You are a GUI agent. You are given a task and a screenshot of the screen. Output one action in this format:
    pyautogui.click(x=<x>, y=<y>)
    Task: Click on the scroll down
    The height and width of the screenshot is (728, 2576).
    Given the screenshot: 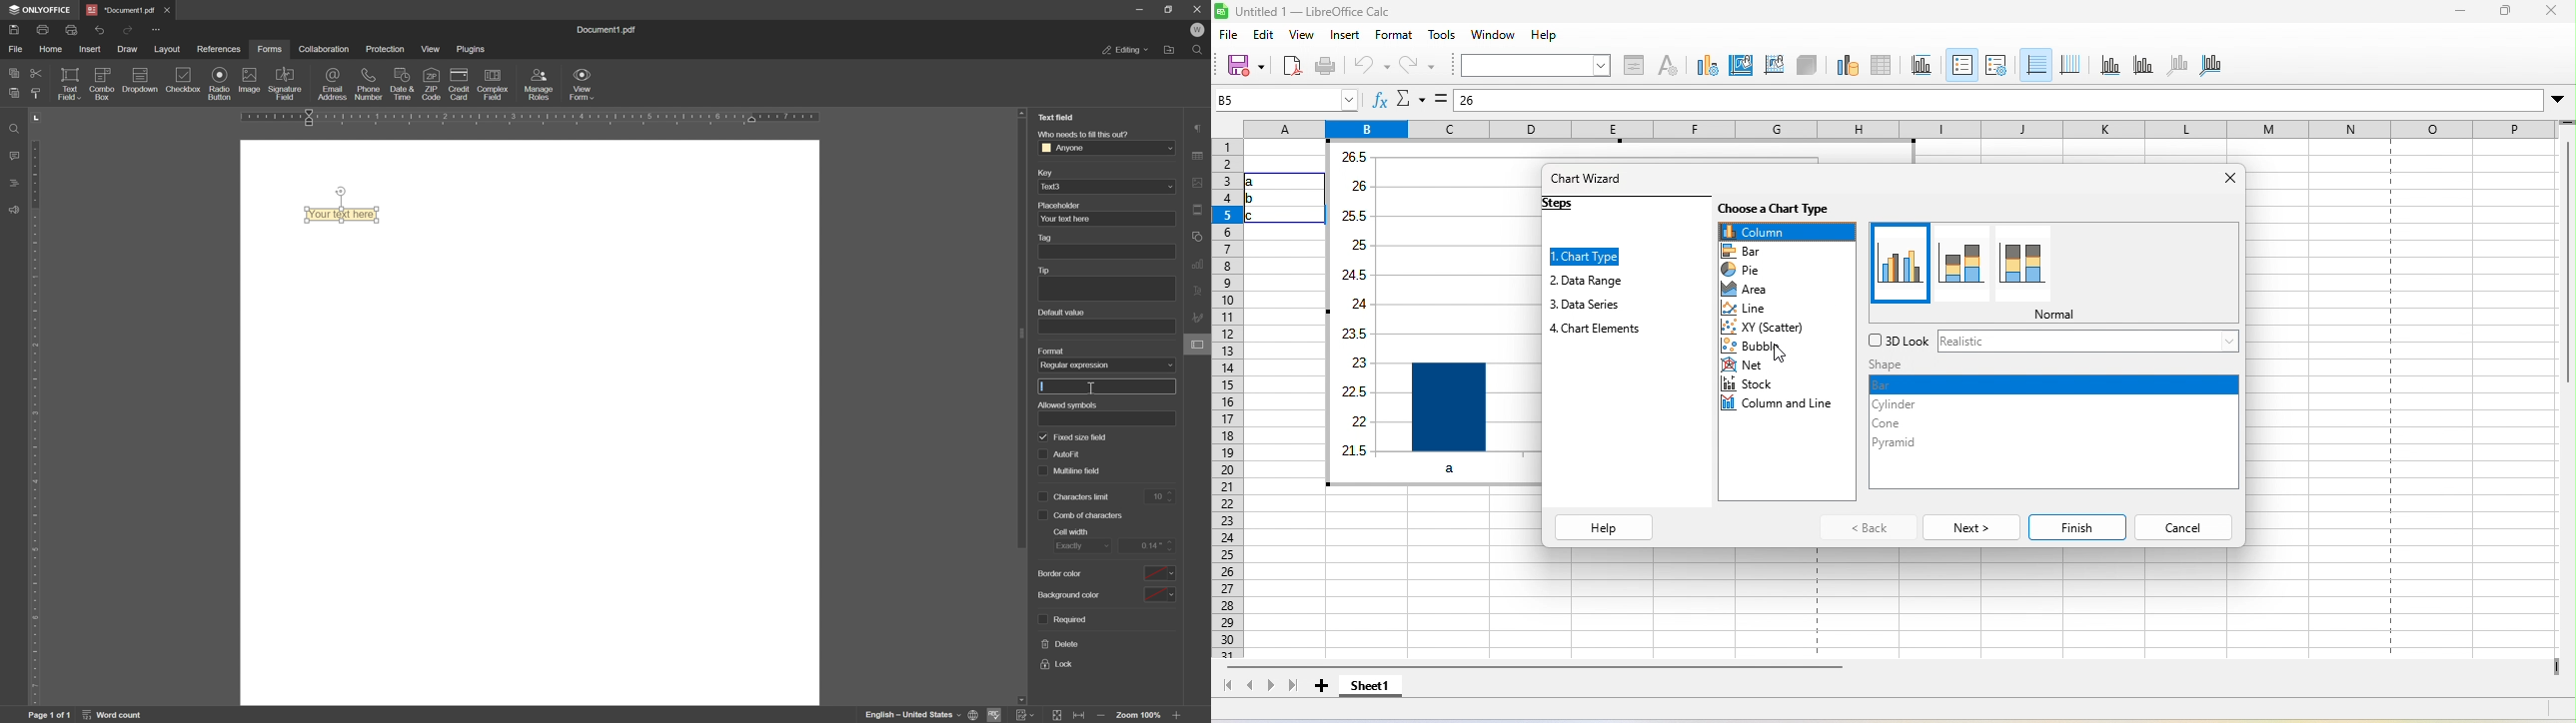 What is the action you would take?
    pyautogui.click(x=1021, y=698)
    